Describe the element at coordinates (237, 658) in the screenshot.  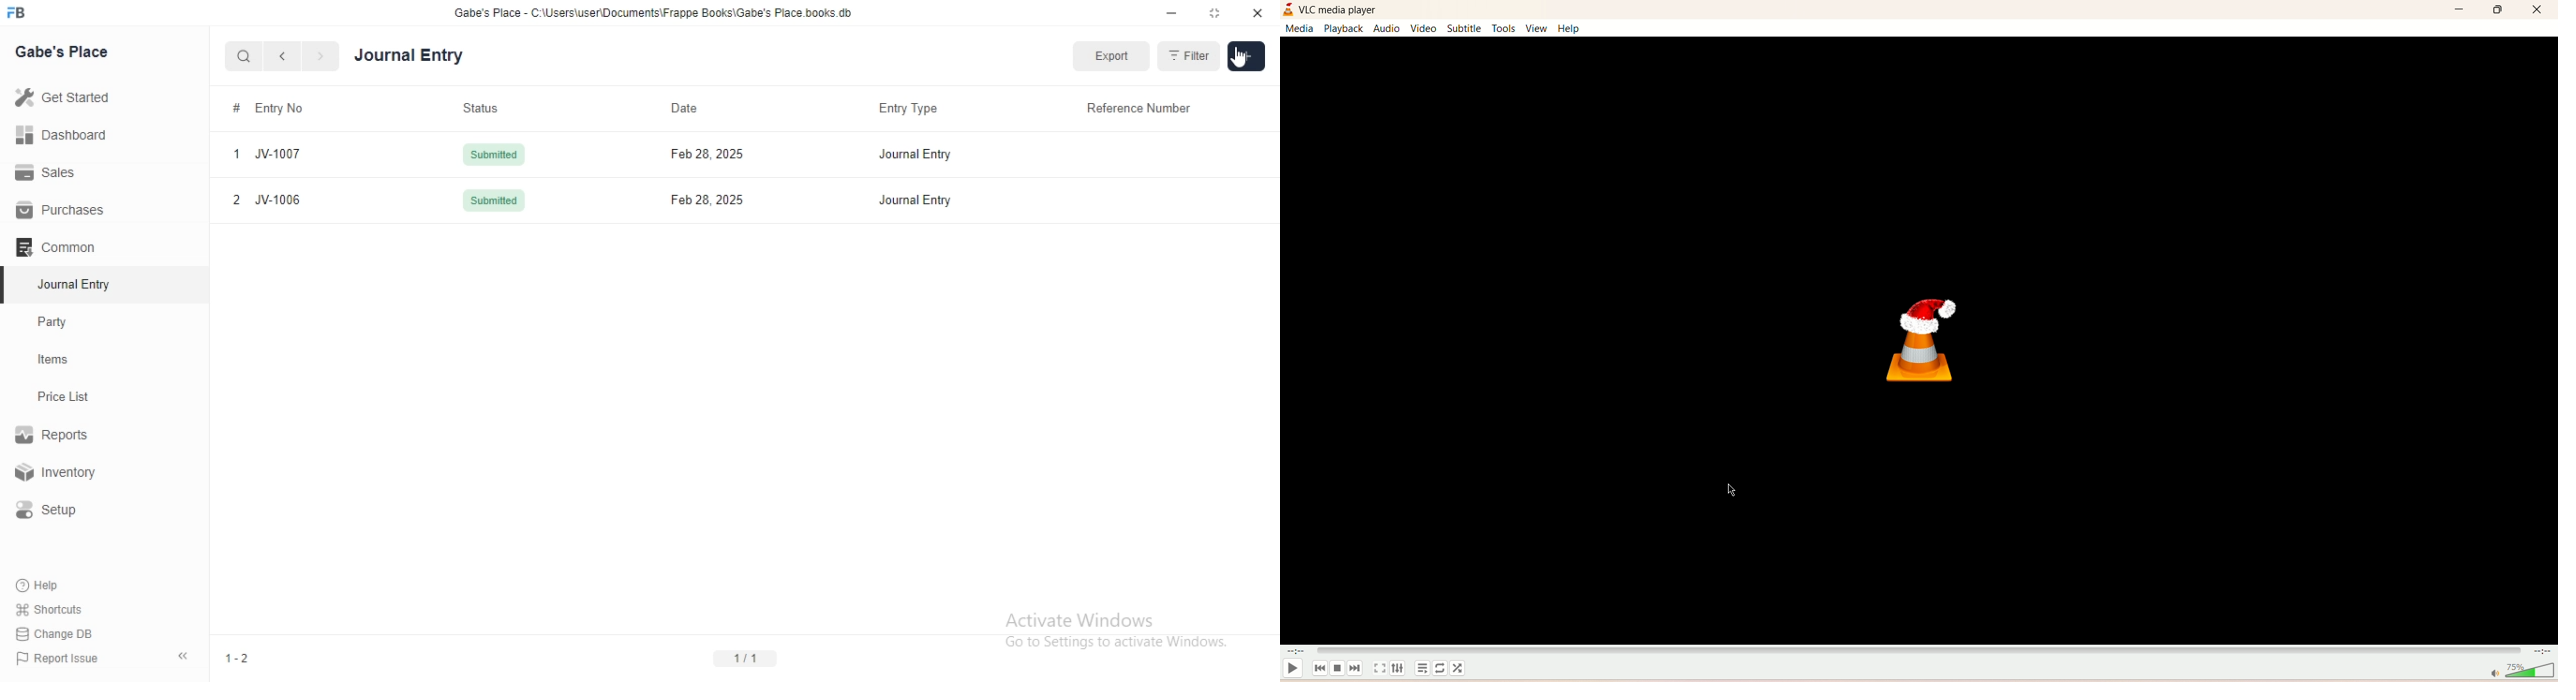
I see `1-2` at that location.